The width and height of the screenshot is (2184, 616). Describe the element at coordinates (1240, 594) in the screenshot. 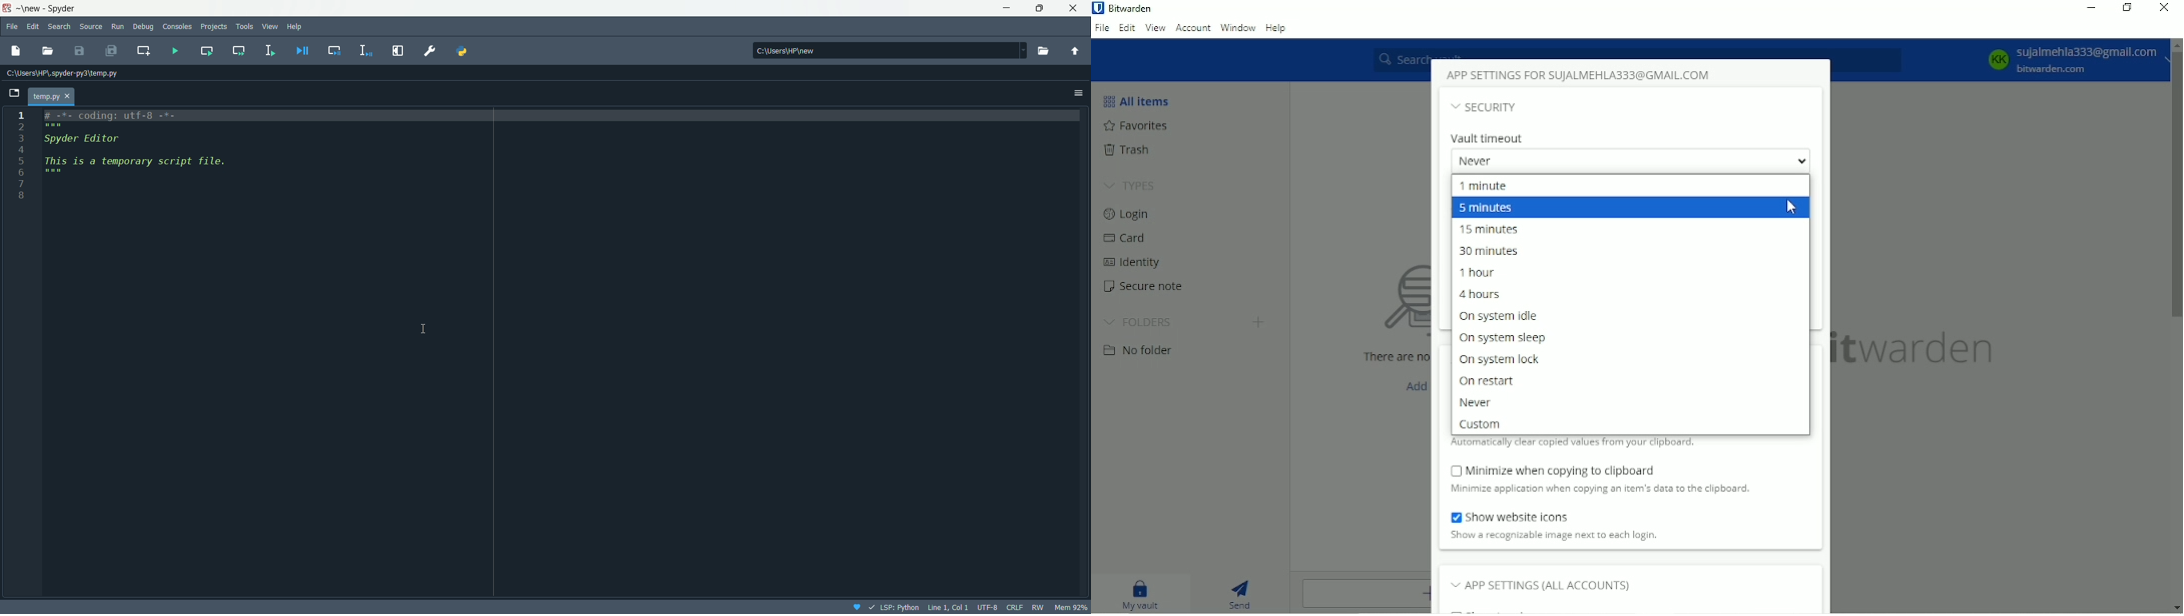

I see `Send` at that location.